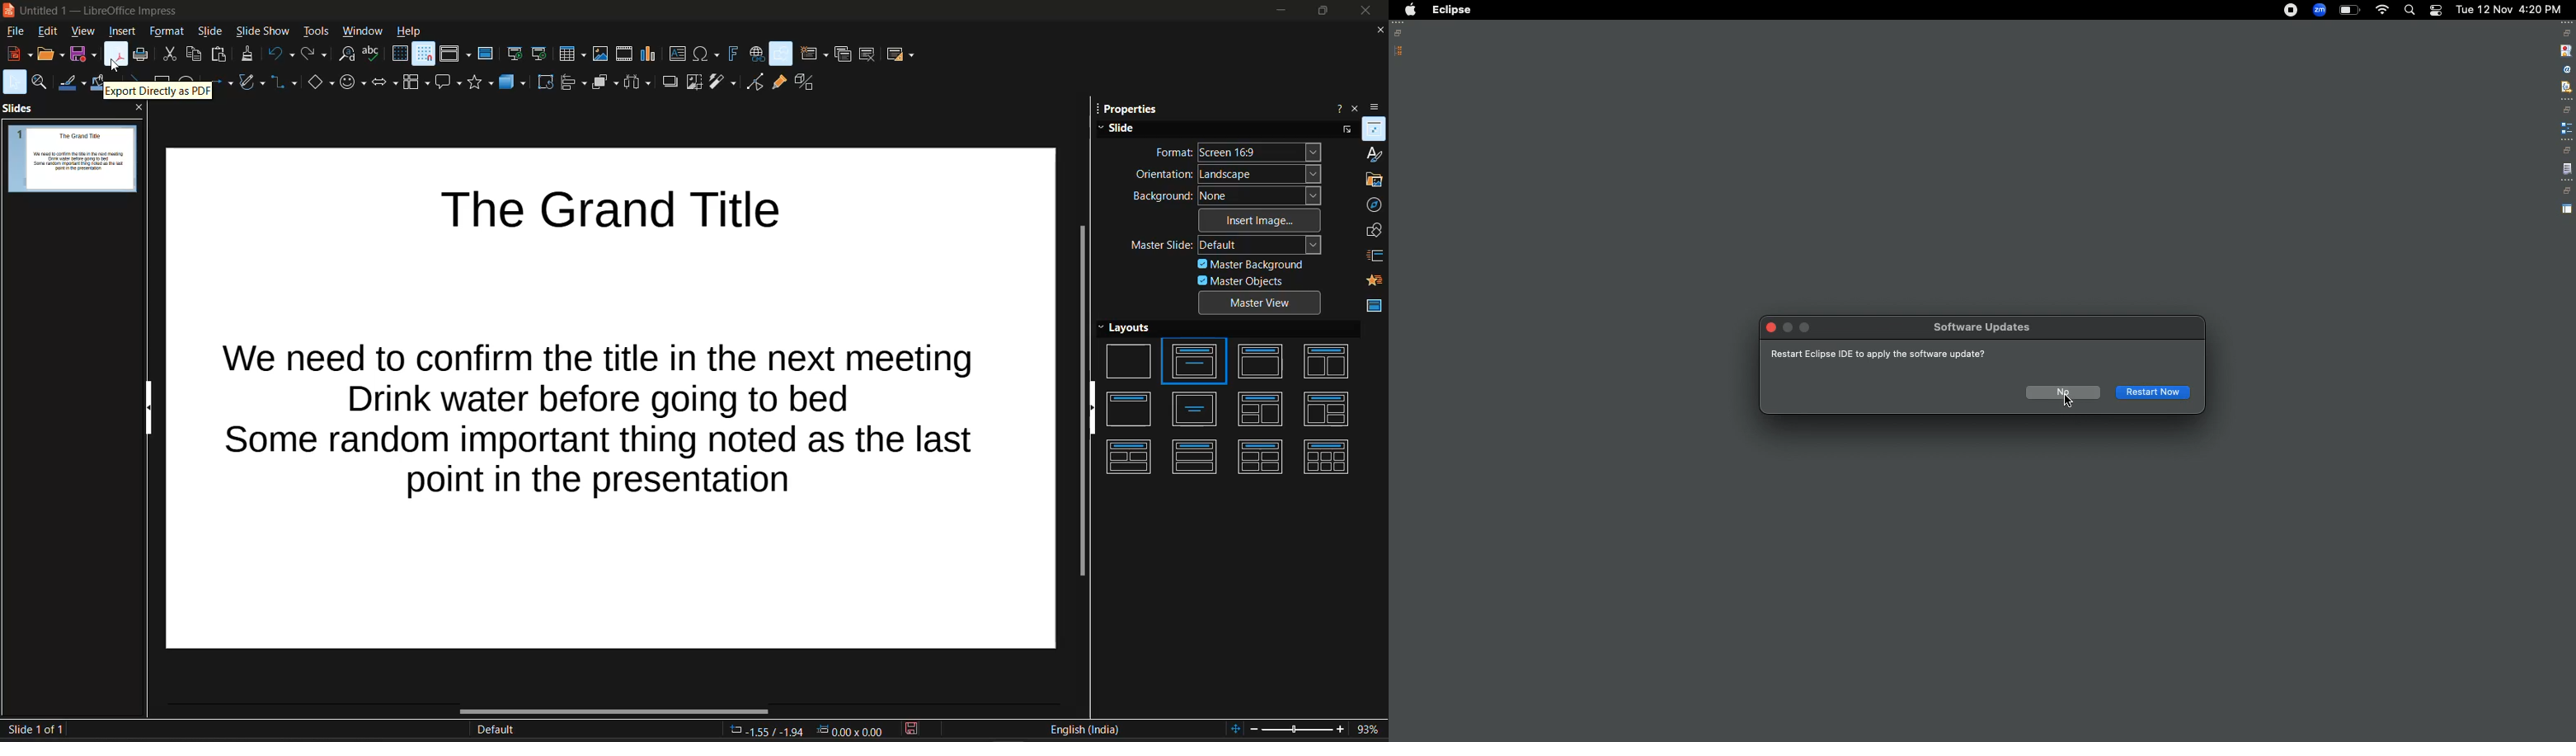  Describe the element at coordinates (516, 53) in the screenshot. I see `start from first slide` at that location.